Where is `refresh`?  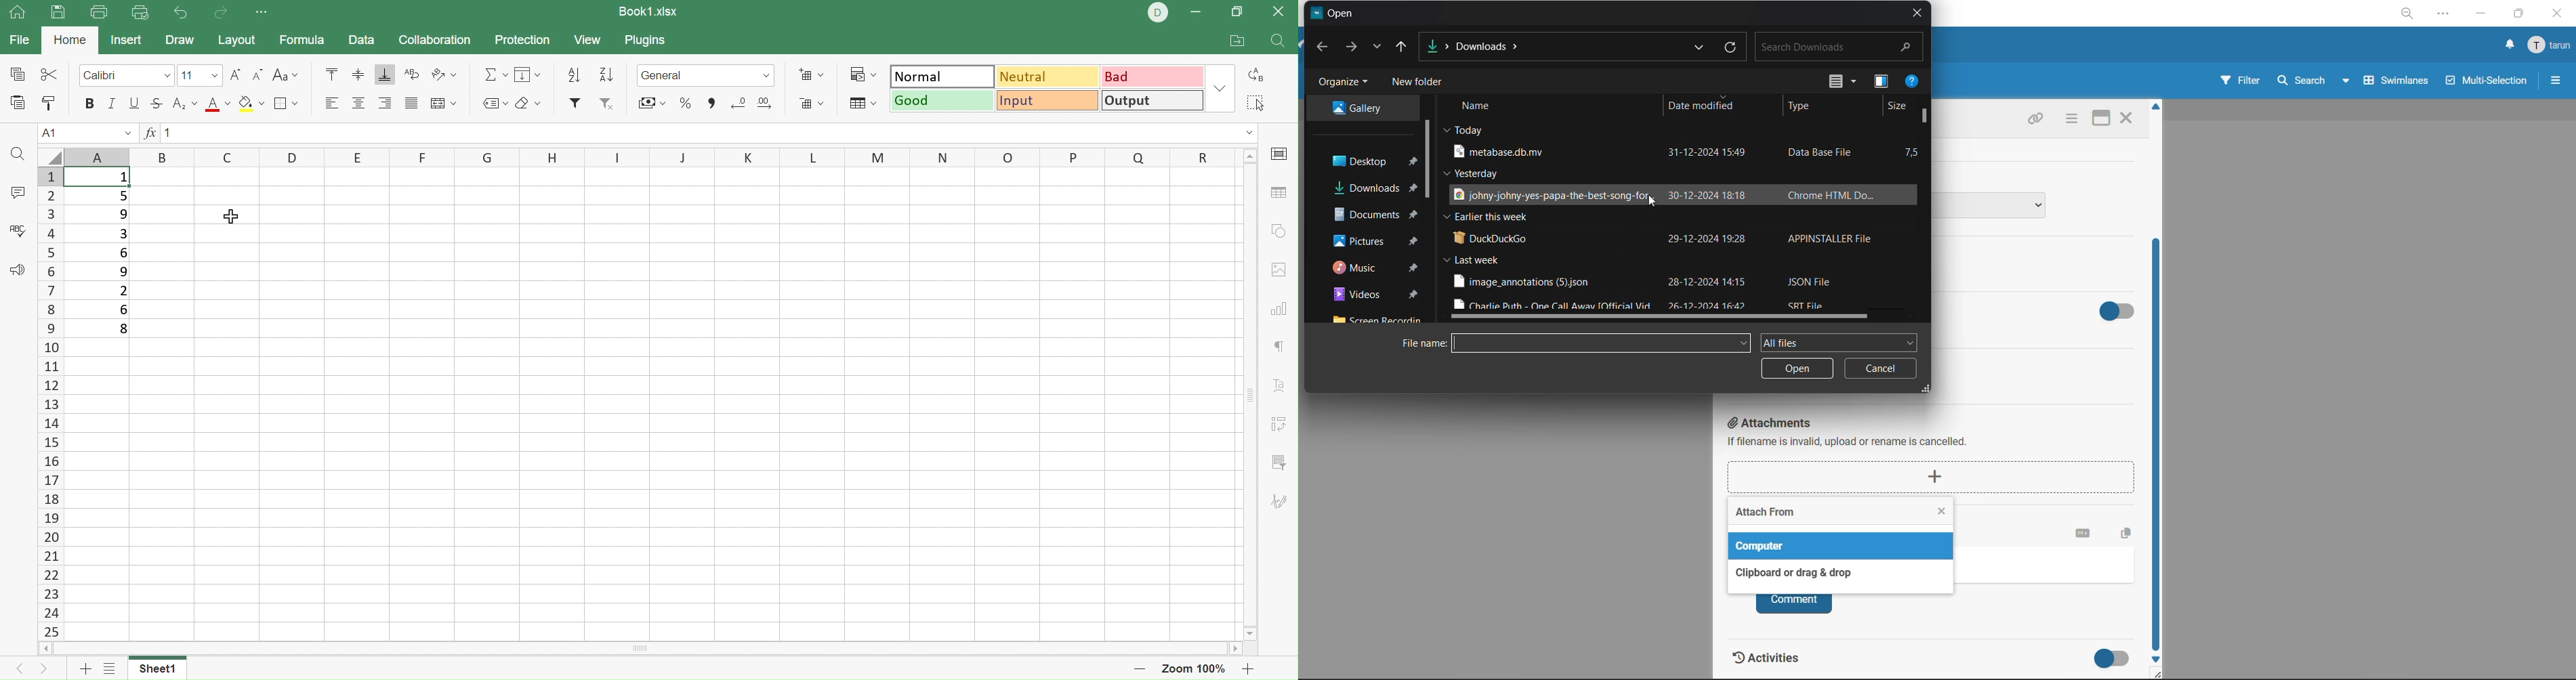
refresh is located at coordinates (1730, 49).